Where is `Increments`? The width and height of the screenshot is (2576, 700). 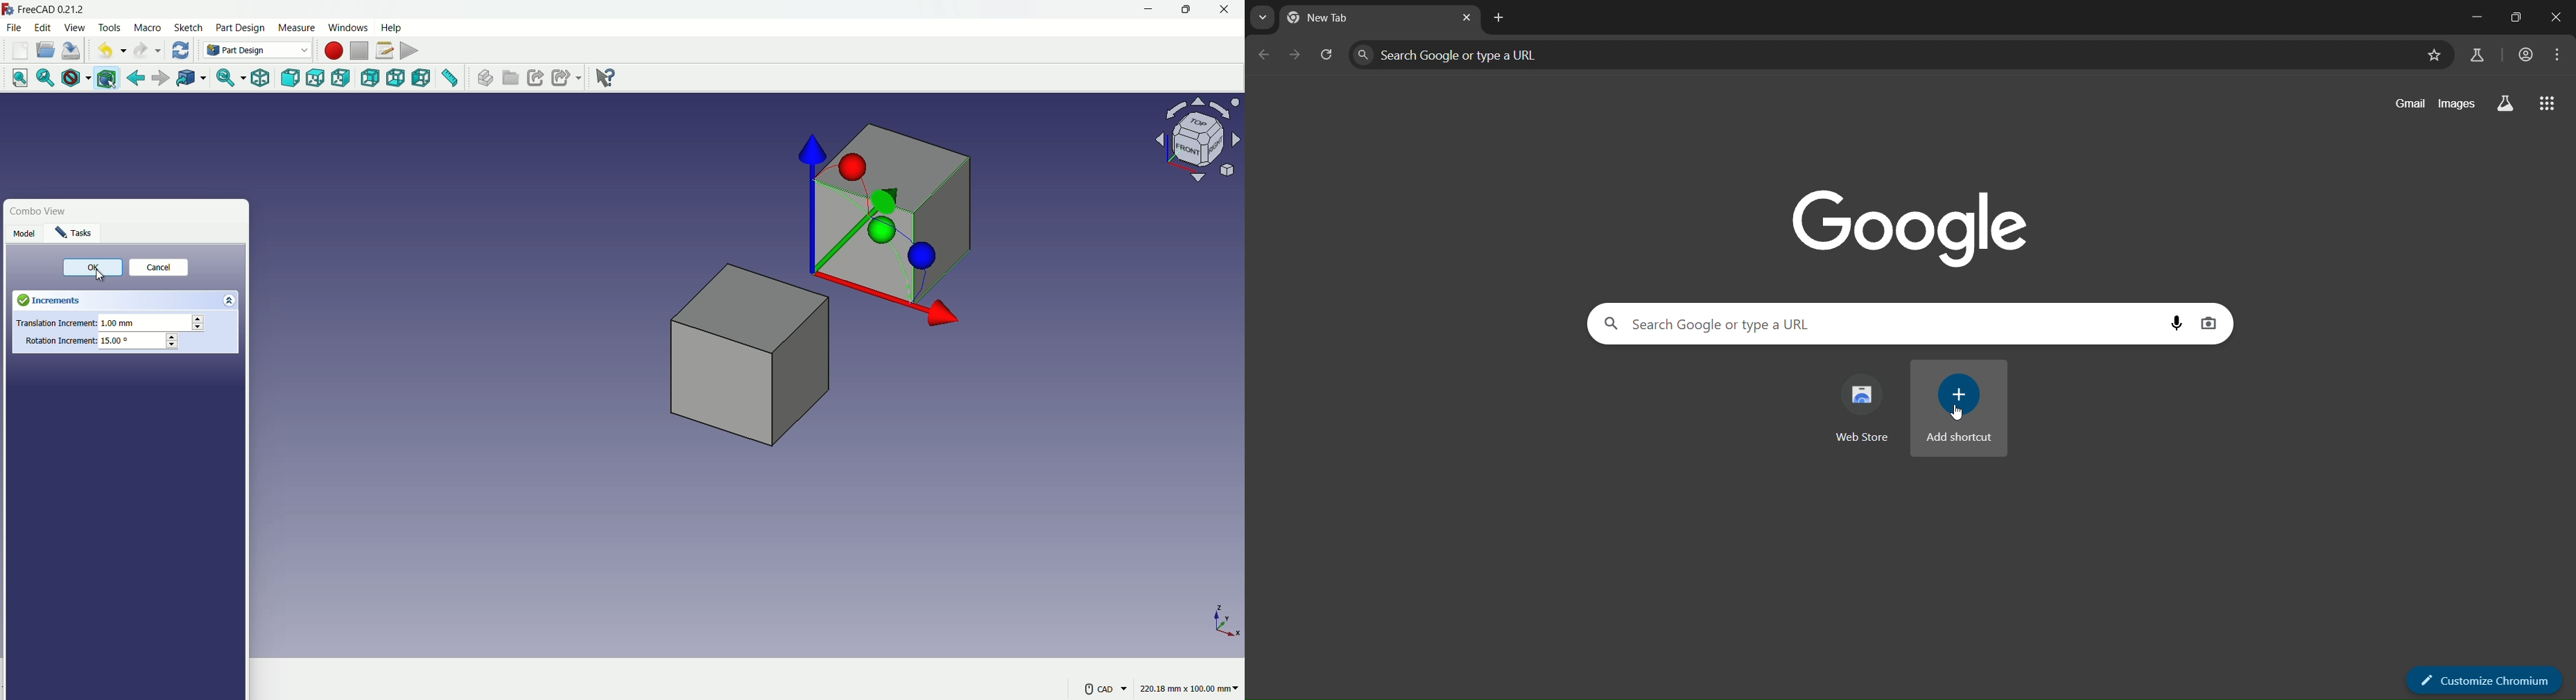 Increments is located at coordinates (79, 299).